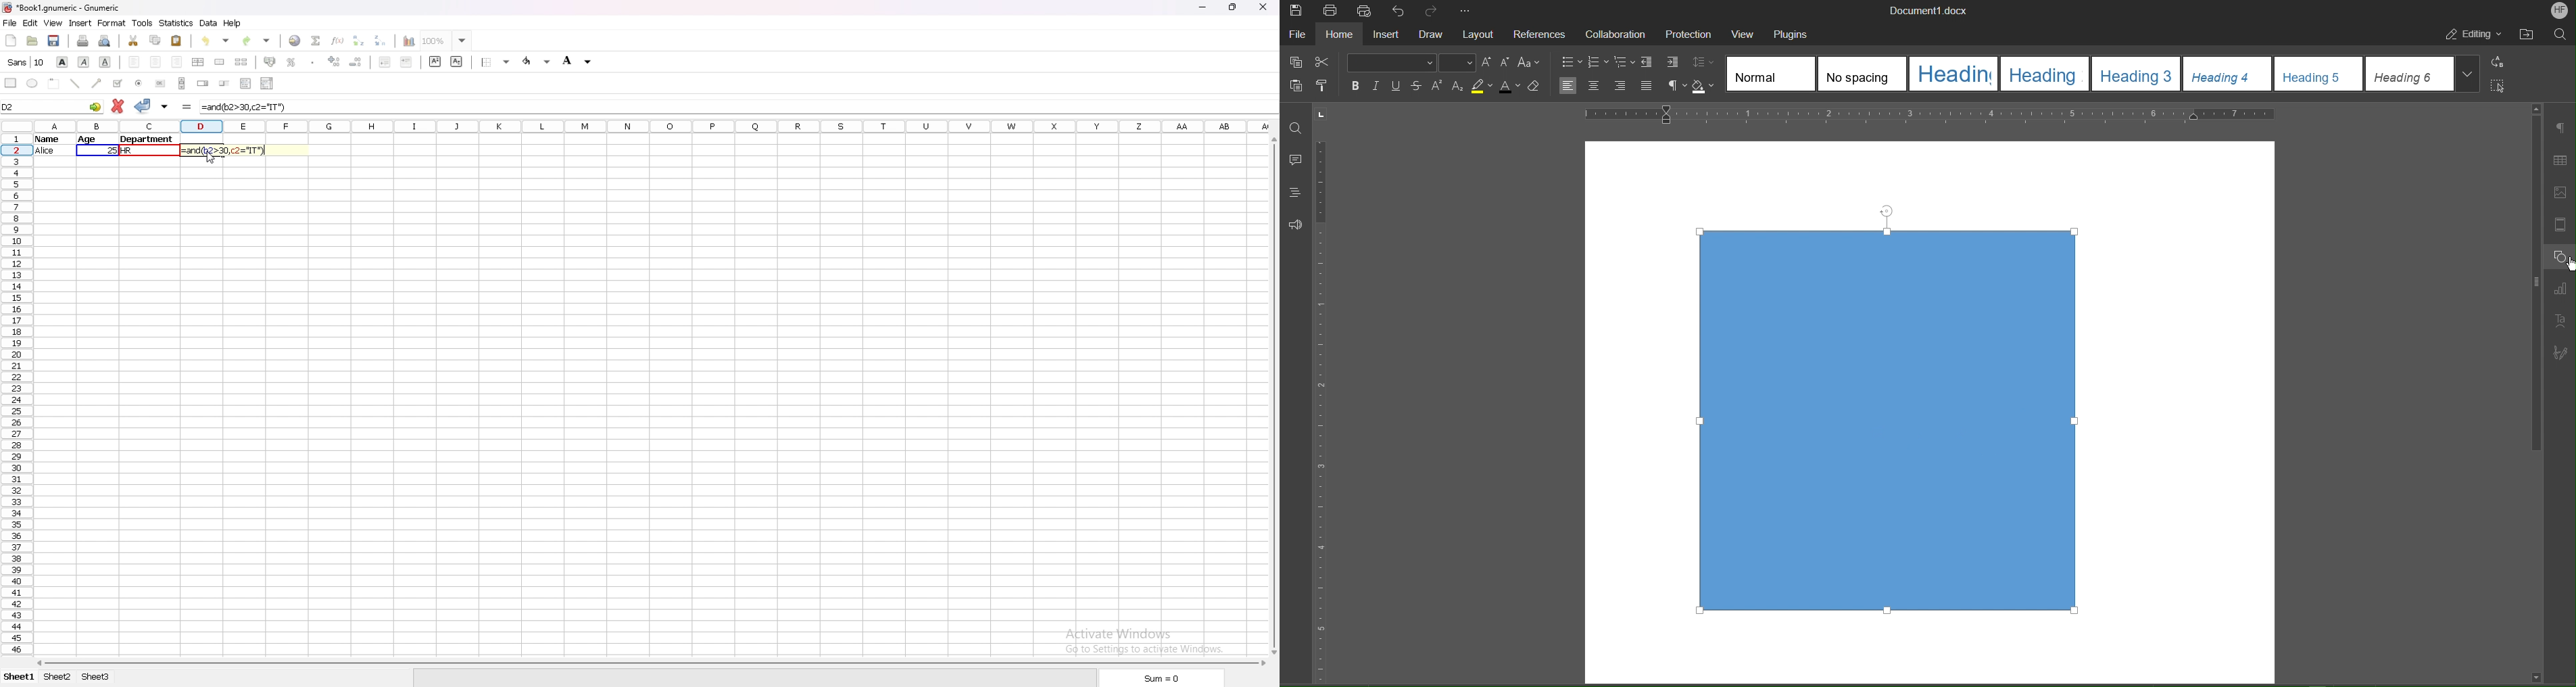 Image resolution: width=2576 pixels, height=700 pixels. What do you see at coordinates (1297, 33) in the screenshot?
I see `File` at bounding box center [1297, 33].